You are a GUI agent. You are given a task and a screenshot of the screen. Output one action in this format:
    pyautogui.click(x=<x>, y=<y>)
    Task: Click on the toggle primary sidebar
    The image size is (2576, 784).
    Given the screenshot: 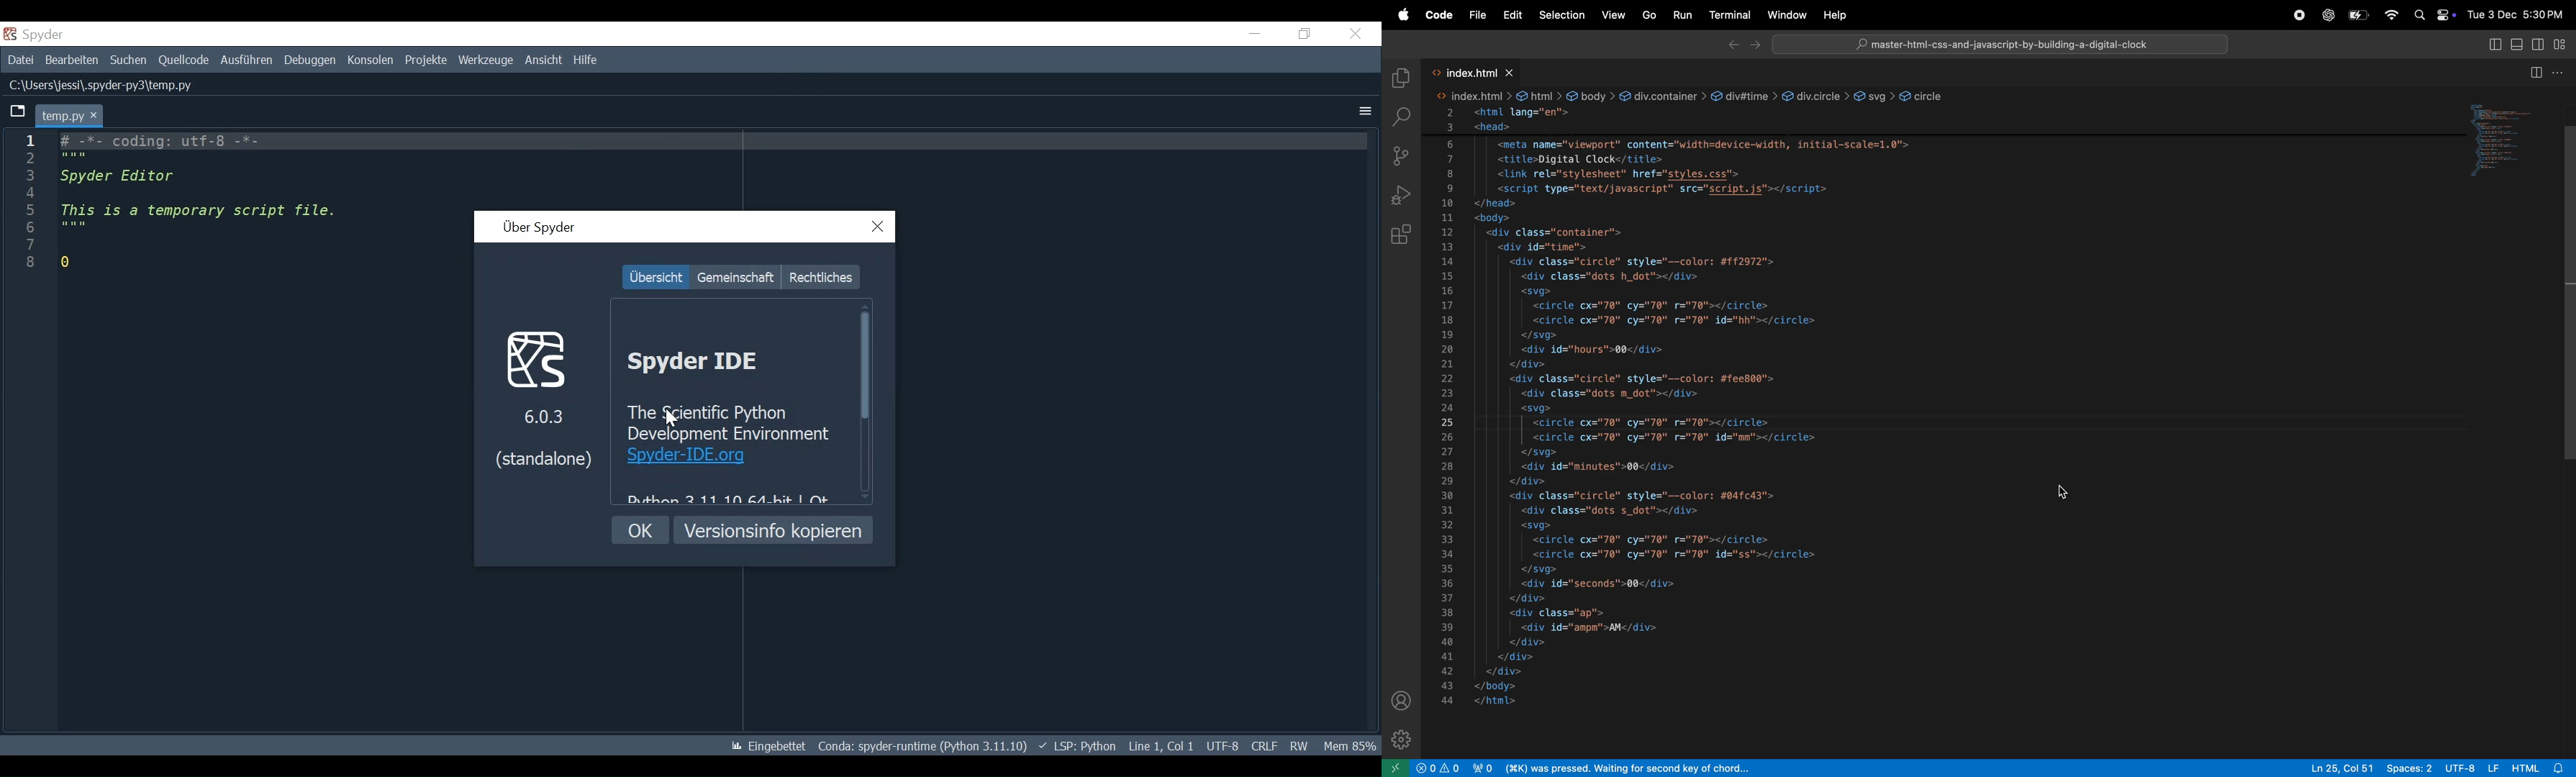 What is the action you would take?
    pyautogui.click(x=2495, y=44)
    